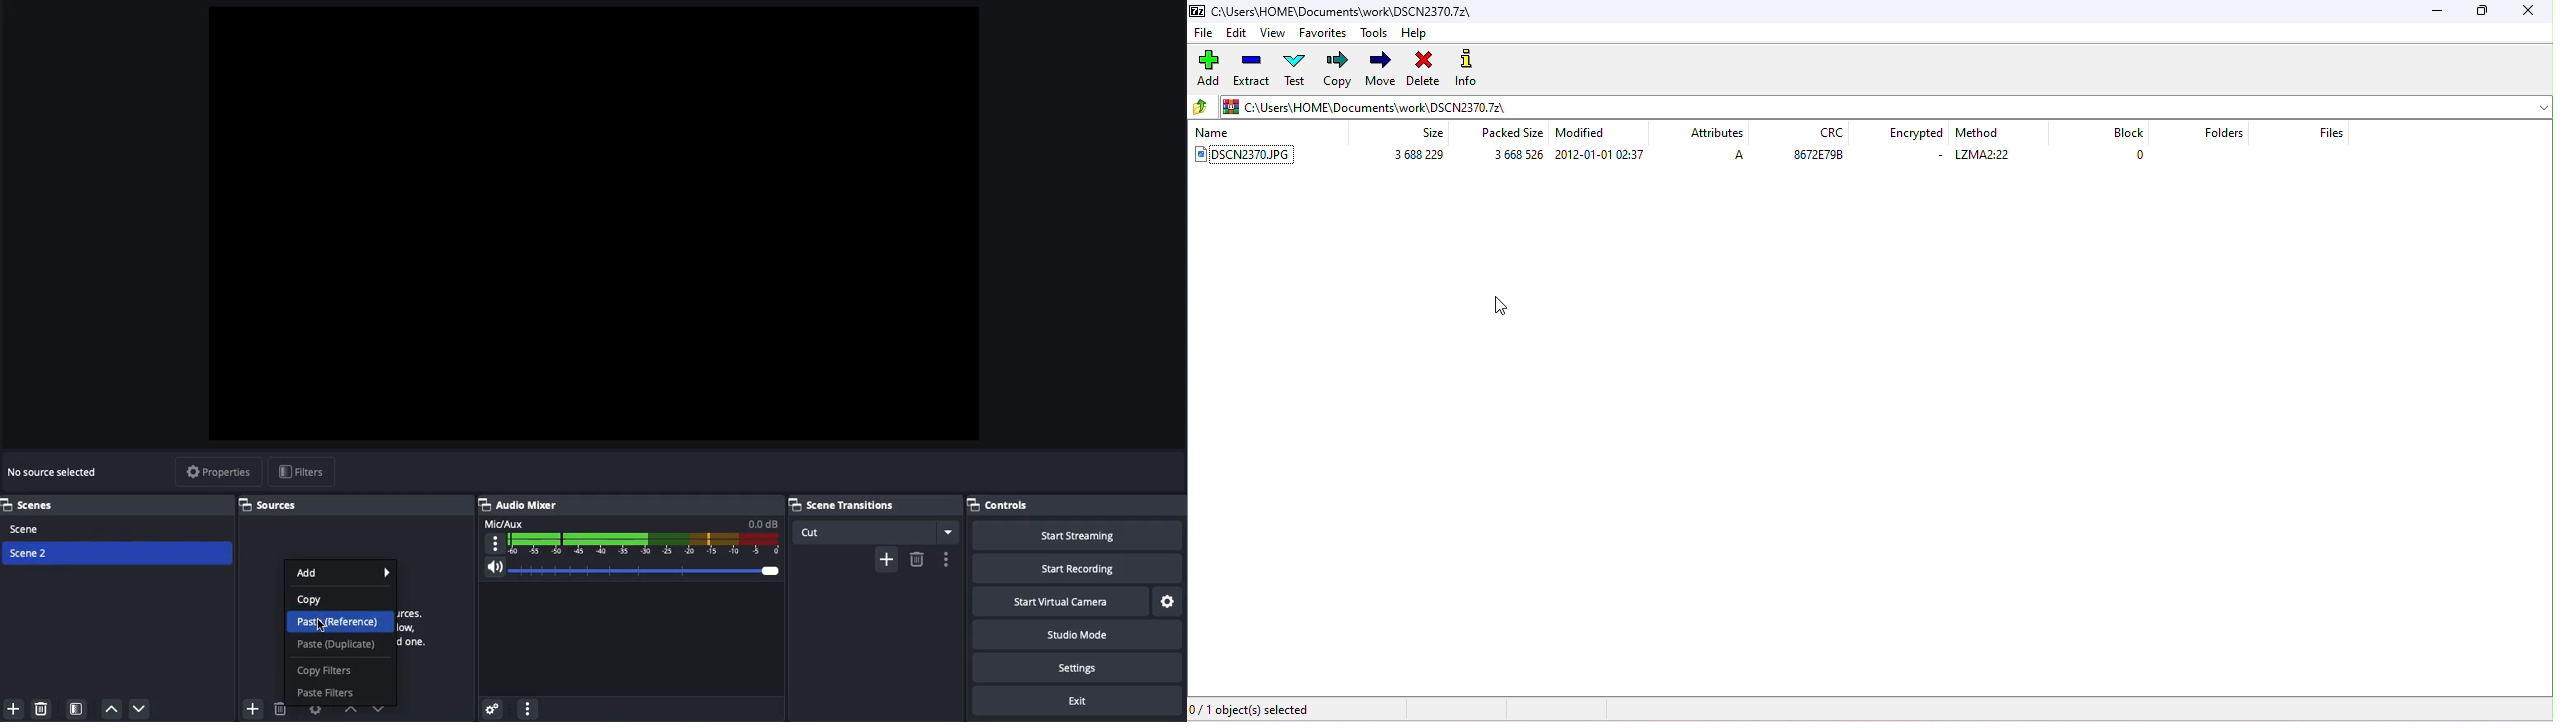 This screenshot has width=2576, height=728. What do you see at coordinates (1252, 72) in the screenshot?
I see `extract` at bounding box center [1252, 72].